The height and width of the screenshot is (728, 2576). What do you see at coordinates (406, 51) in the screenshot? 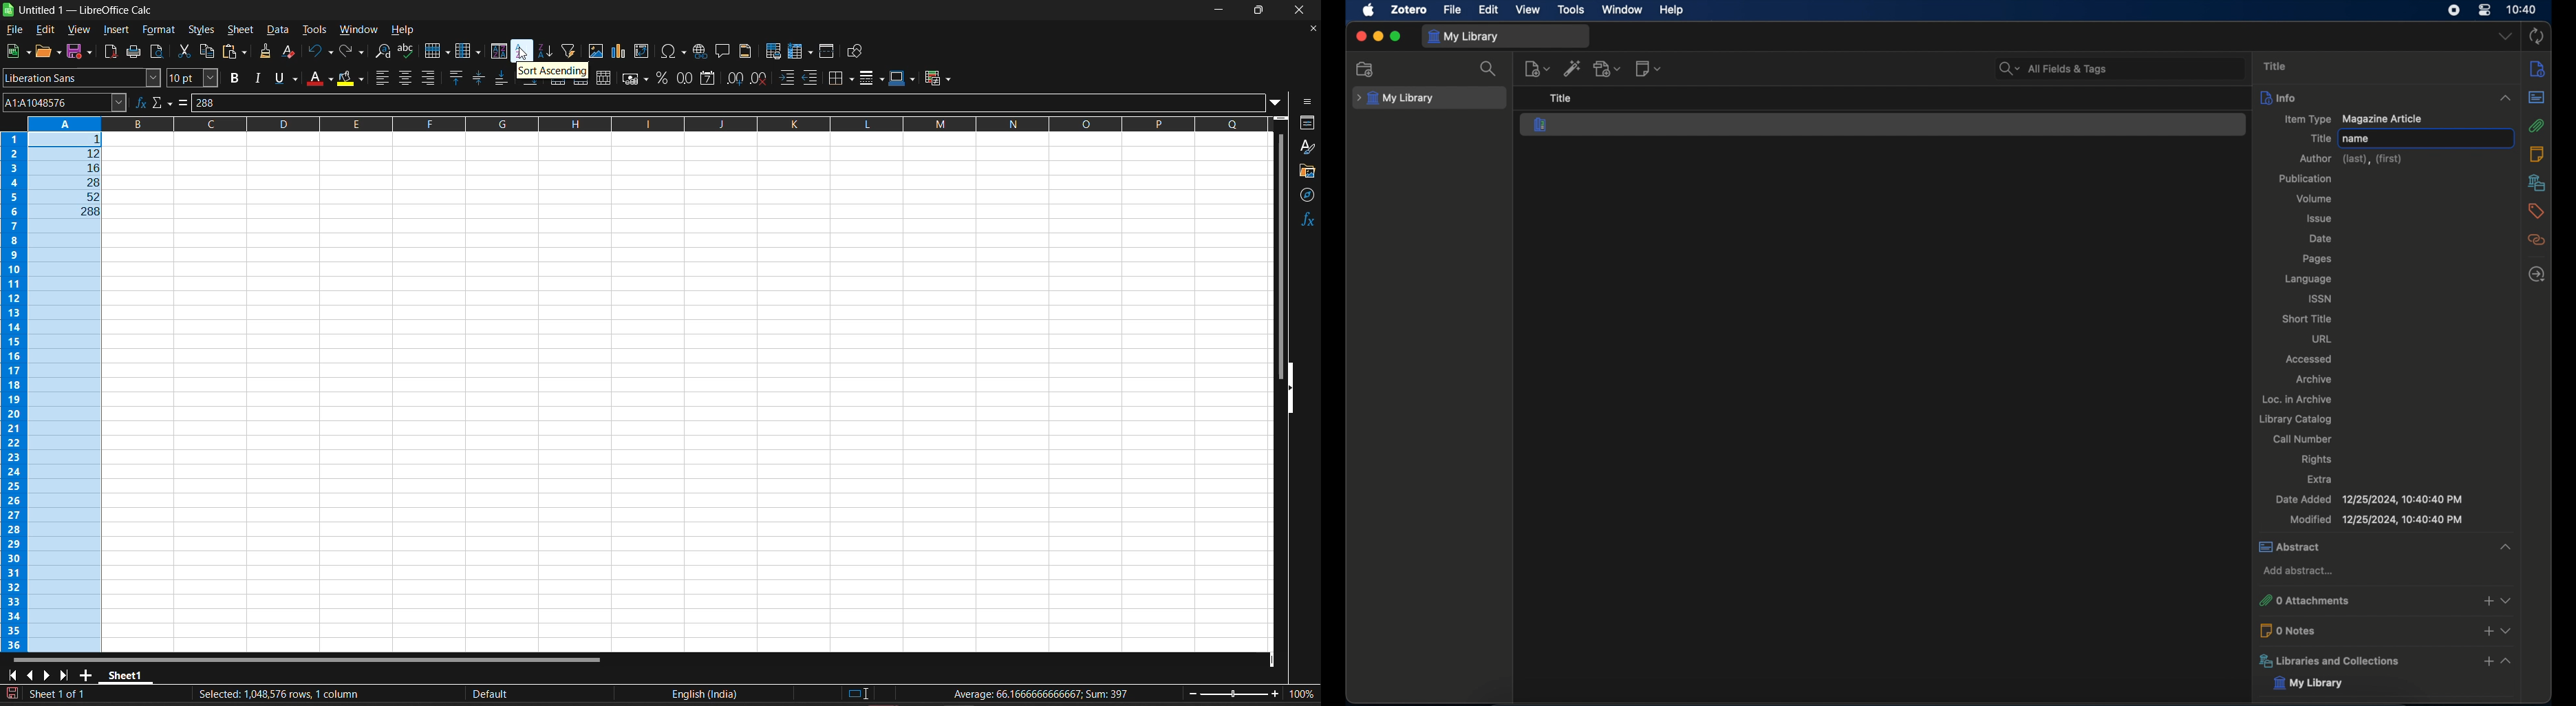
I see `spelling` at bounding box center [406, 51].